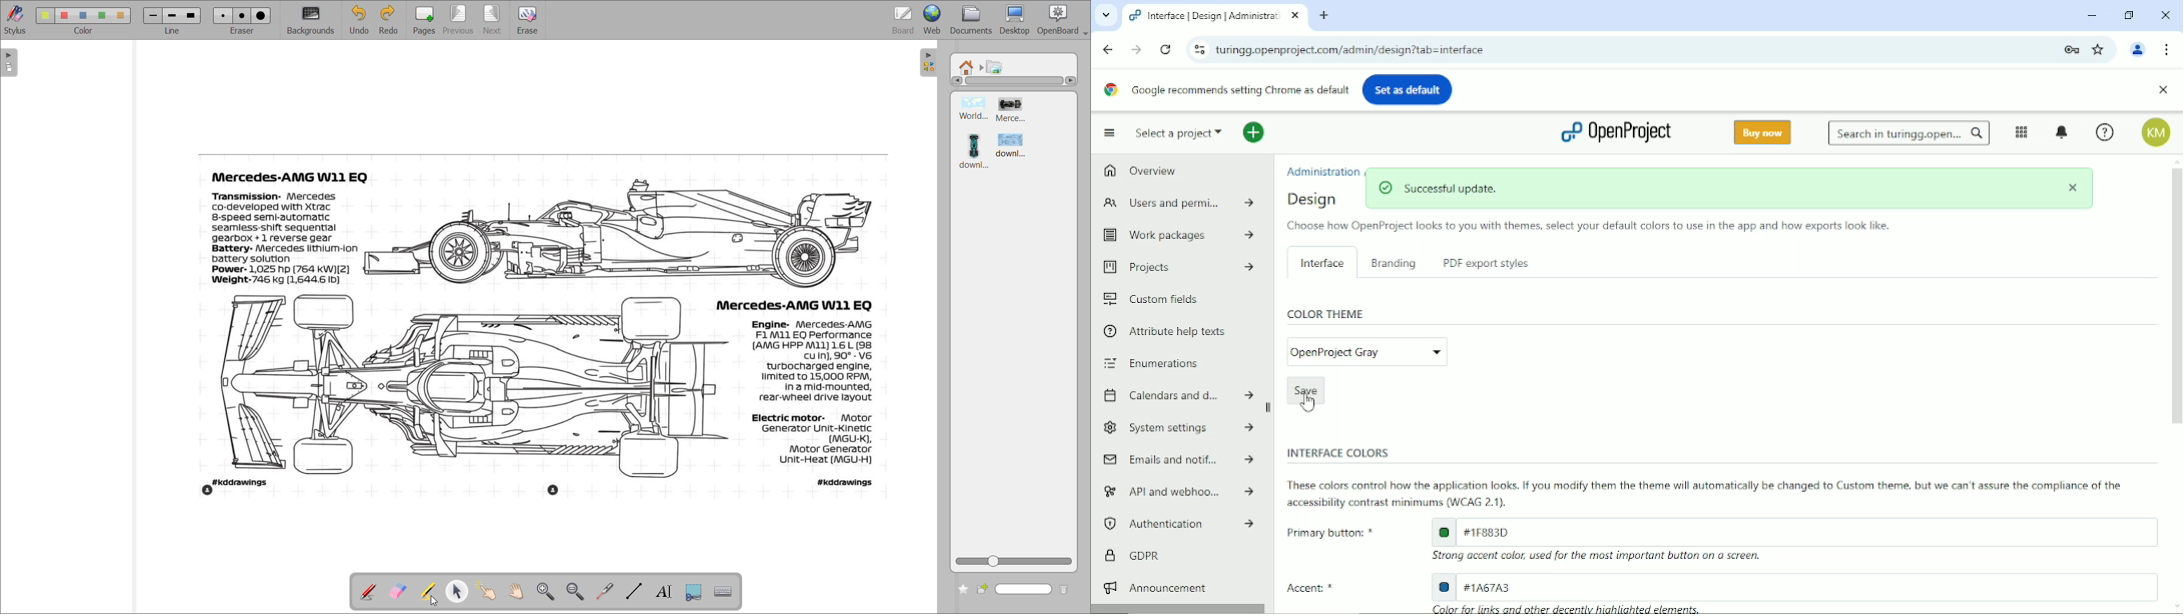 Image resolution: width=2184 pixels, height=616 pixels. I want to click on Primary button, so click(1327, 532).